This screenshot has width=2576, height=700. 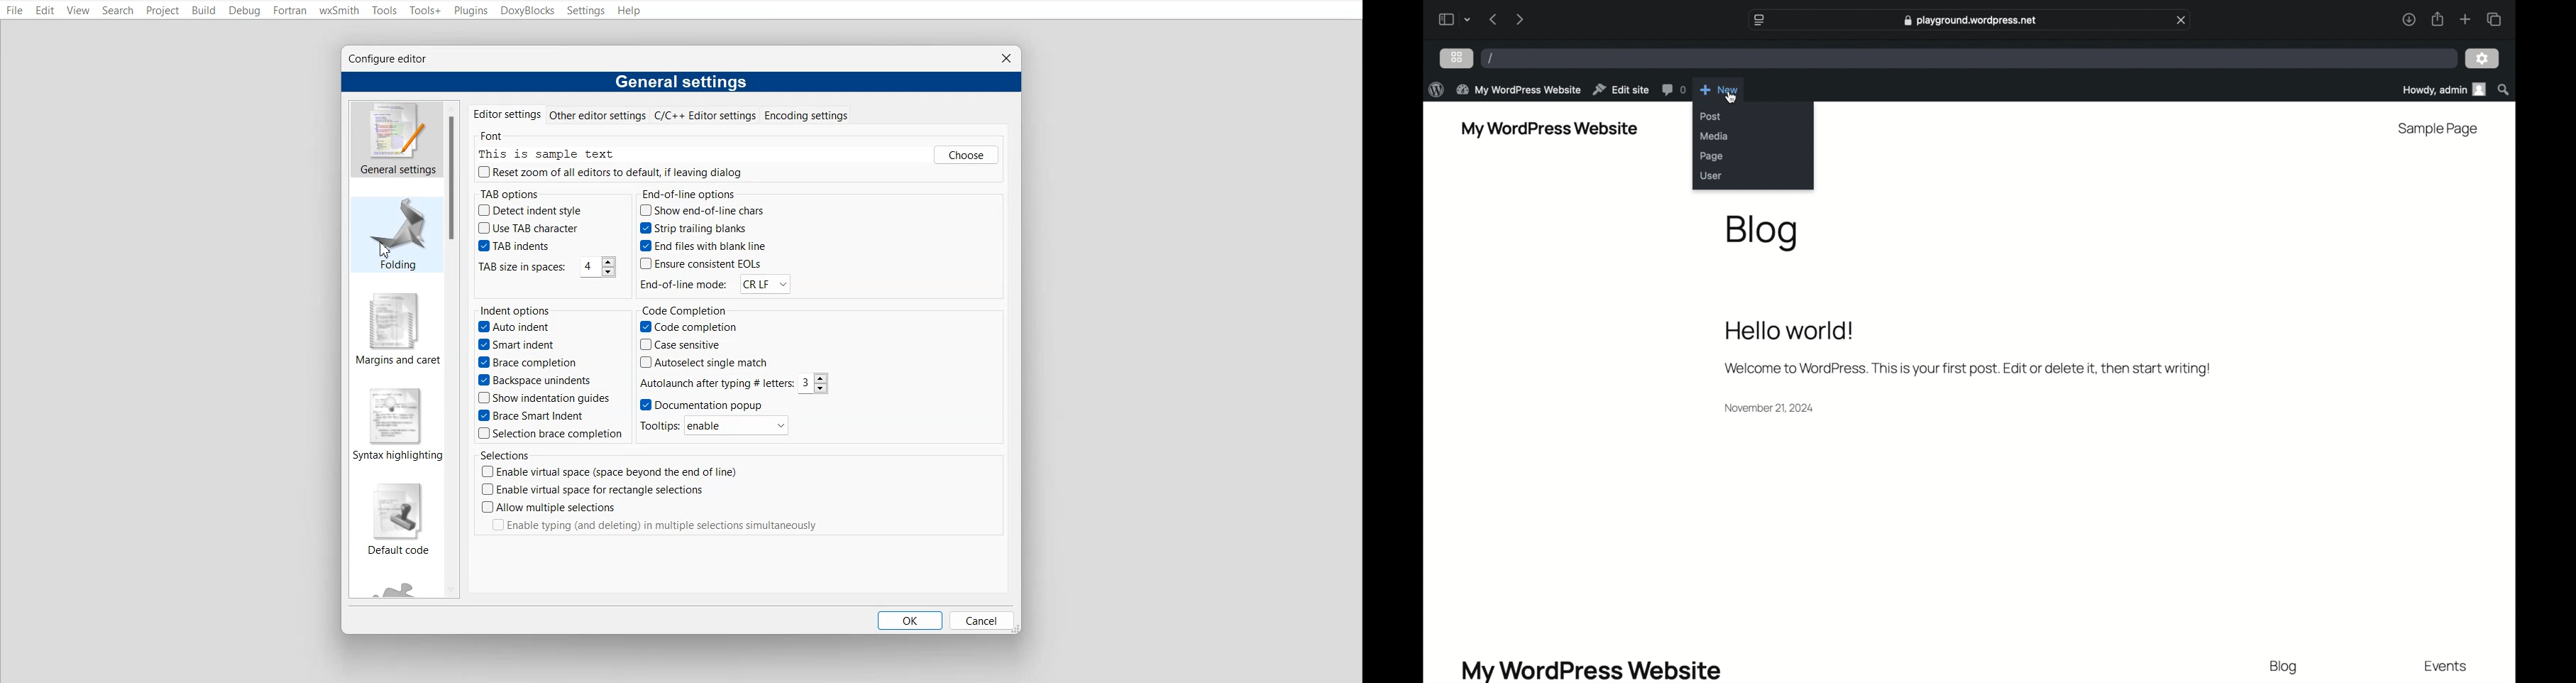 What do you see at coordinates (1436, 90) in the screenshot?
I see `wordpress` at bounding box center [1436, 90].